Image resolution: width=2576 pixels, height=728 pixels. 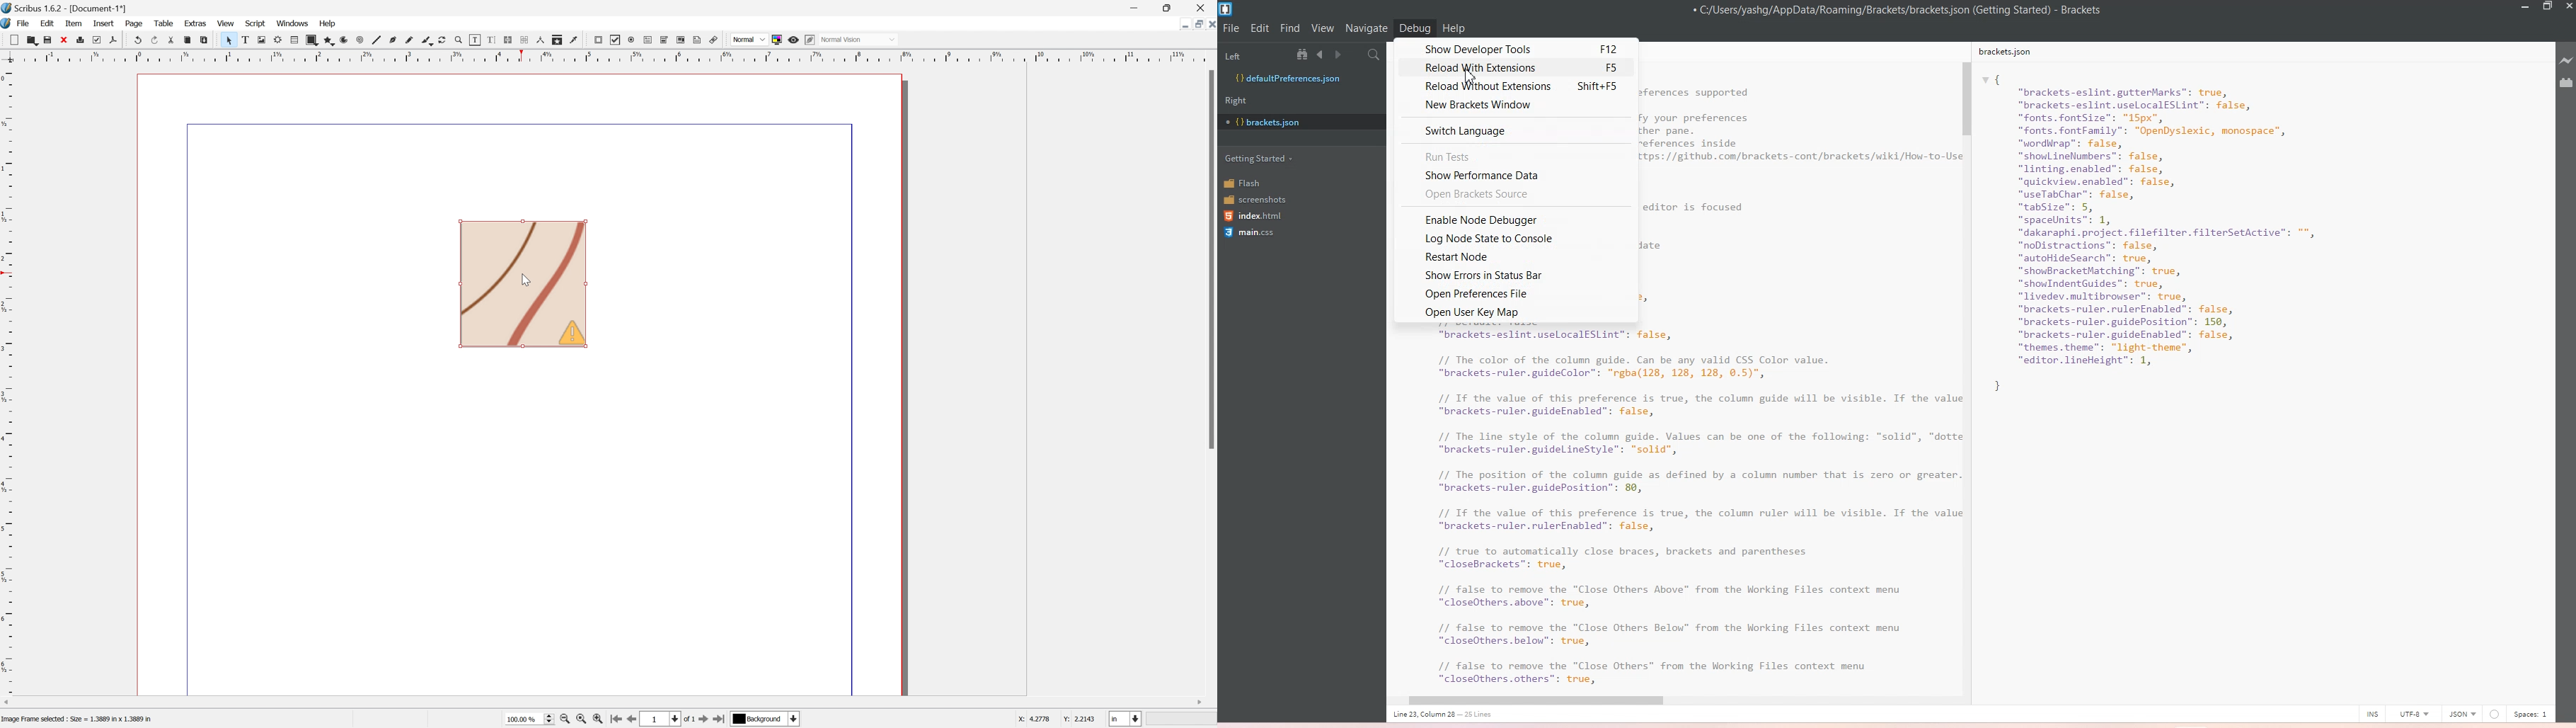 I want to click on Show in file tree, so click(x=1305, y=54).